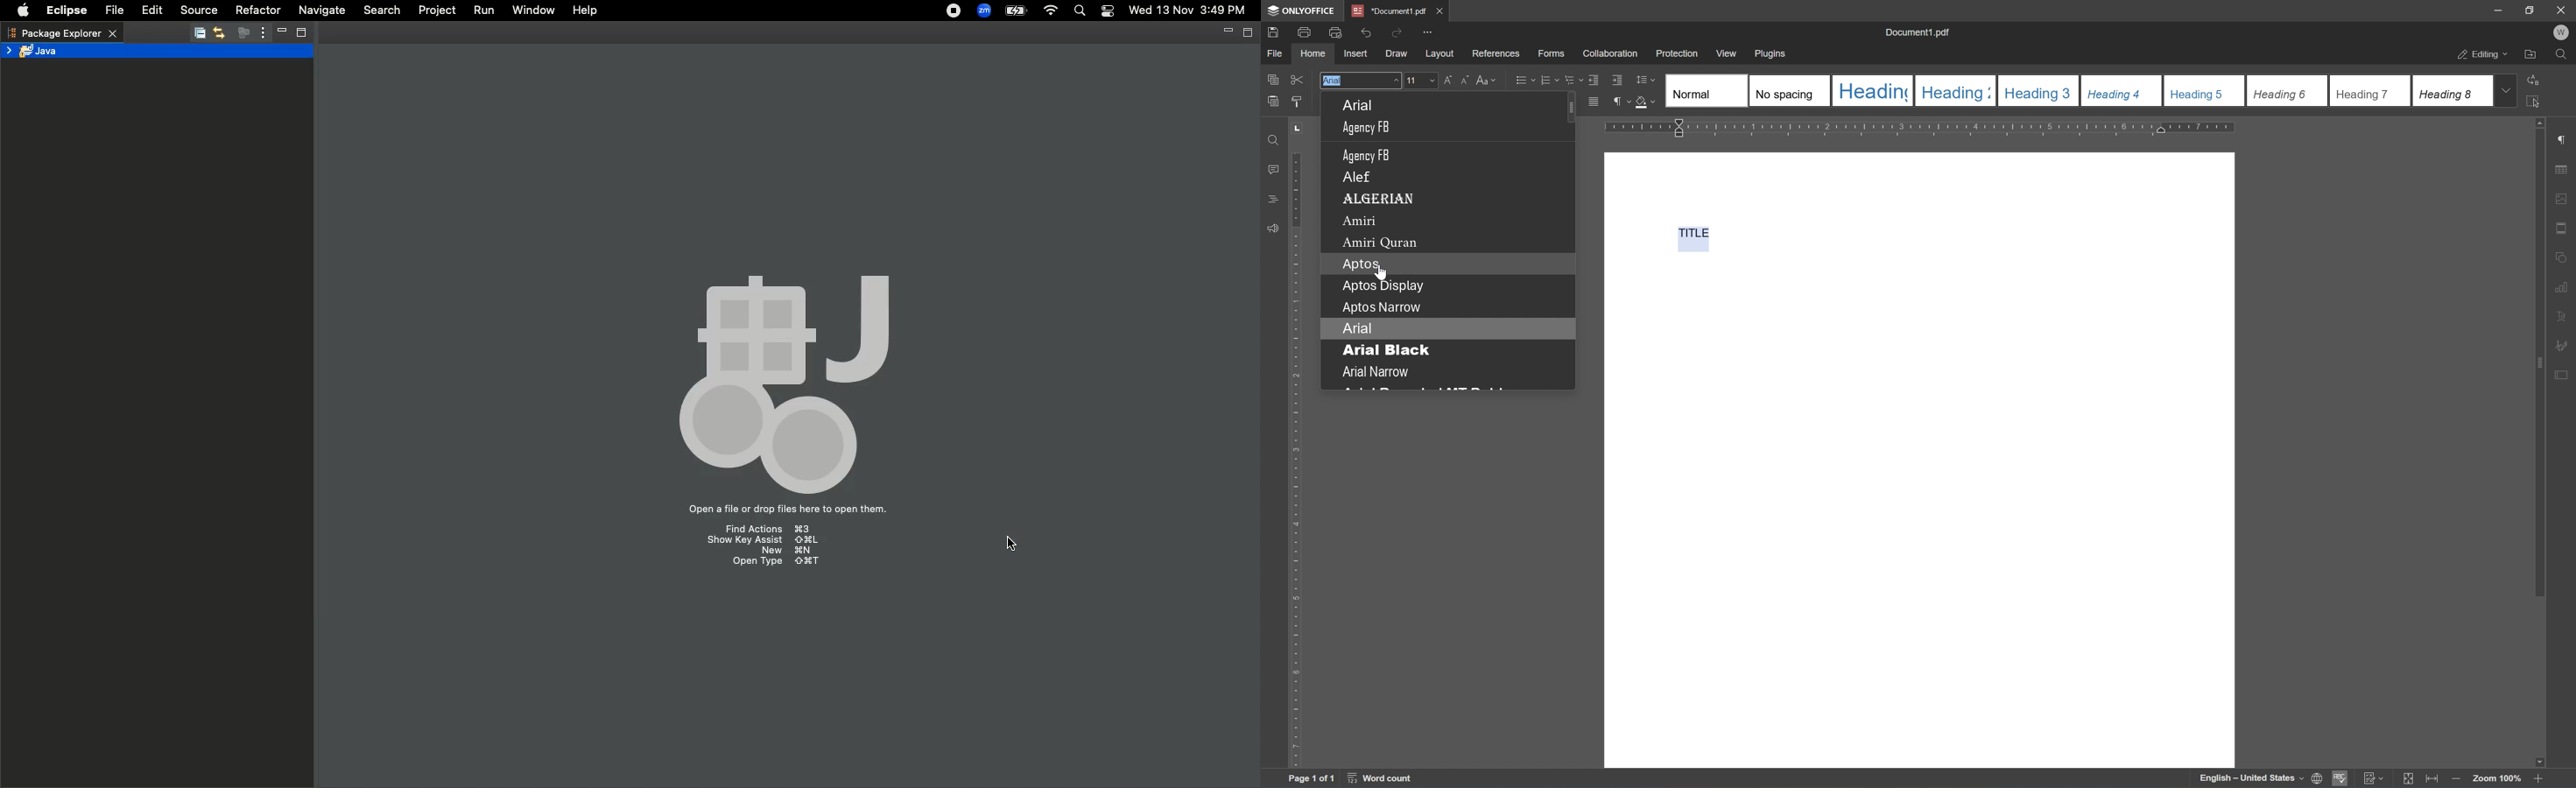 The height and width of the screenshot is (812, 2576). What do you see at coordinates (1439, 56) in the screenshot?
I see `layout` at bounding box center [1439, 56].